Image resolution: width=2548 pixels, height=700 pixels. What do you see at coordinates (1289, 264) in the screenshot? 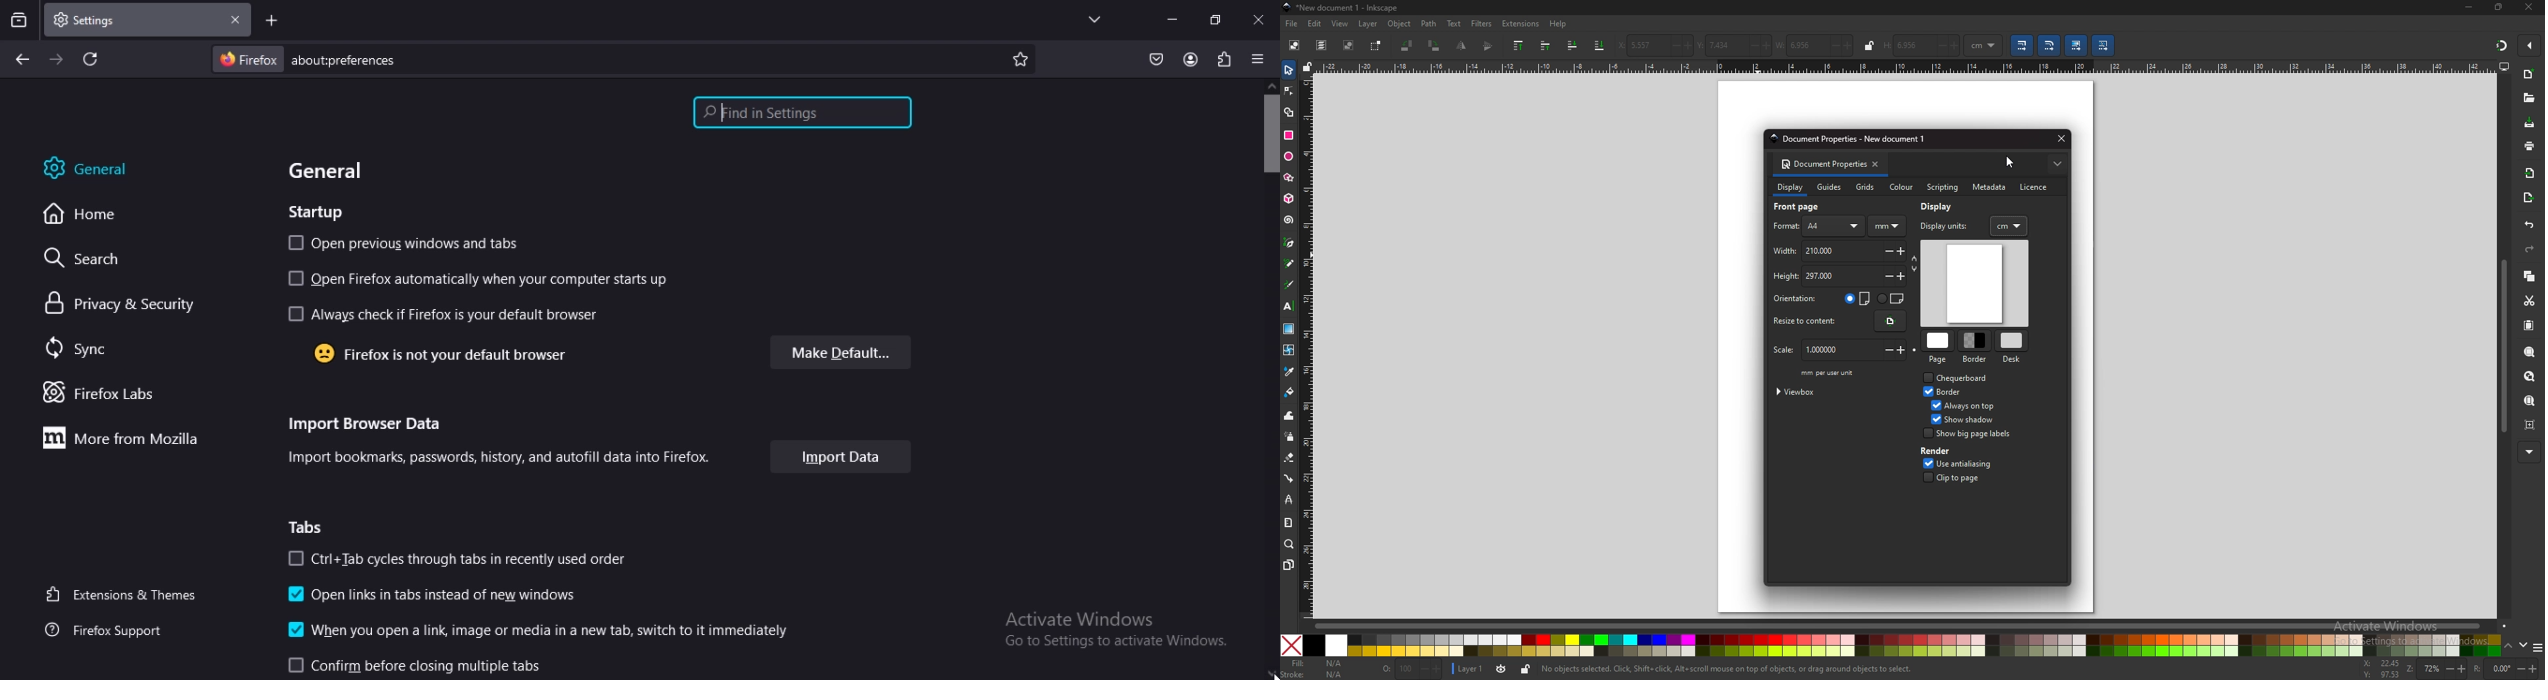
I see `pencil` at bounding box center [1289, 264].